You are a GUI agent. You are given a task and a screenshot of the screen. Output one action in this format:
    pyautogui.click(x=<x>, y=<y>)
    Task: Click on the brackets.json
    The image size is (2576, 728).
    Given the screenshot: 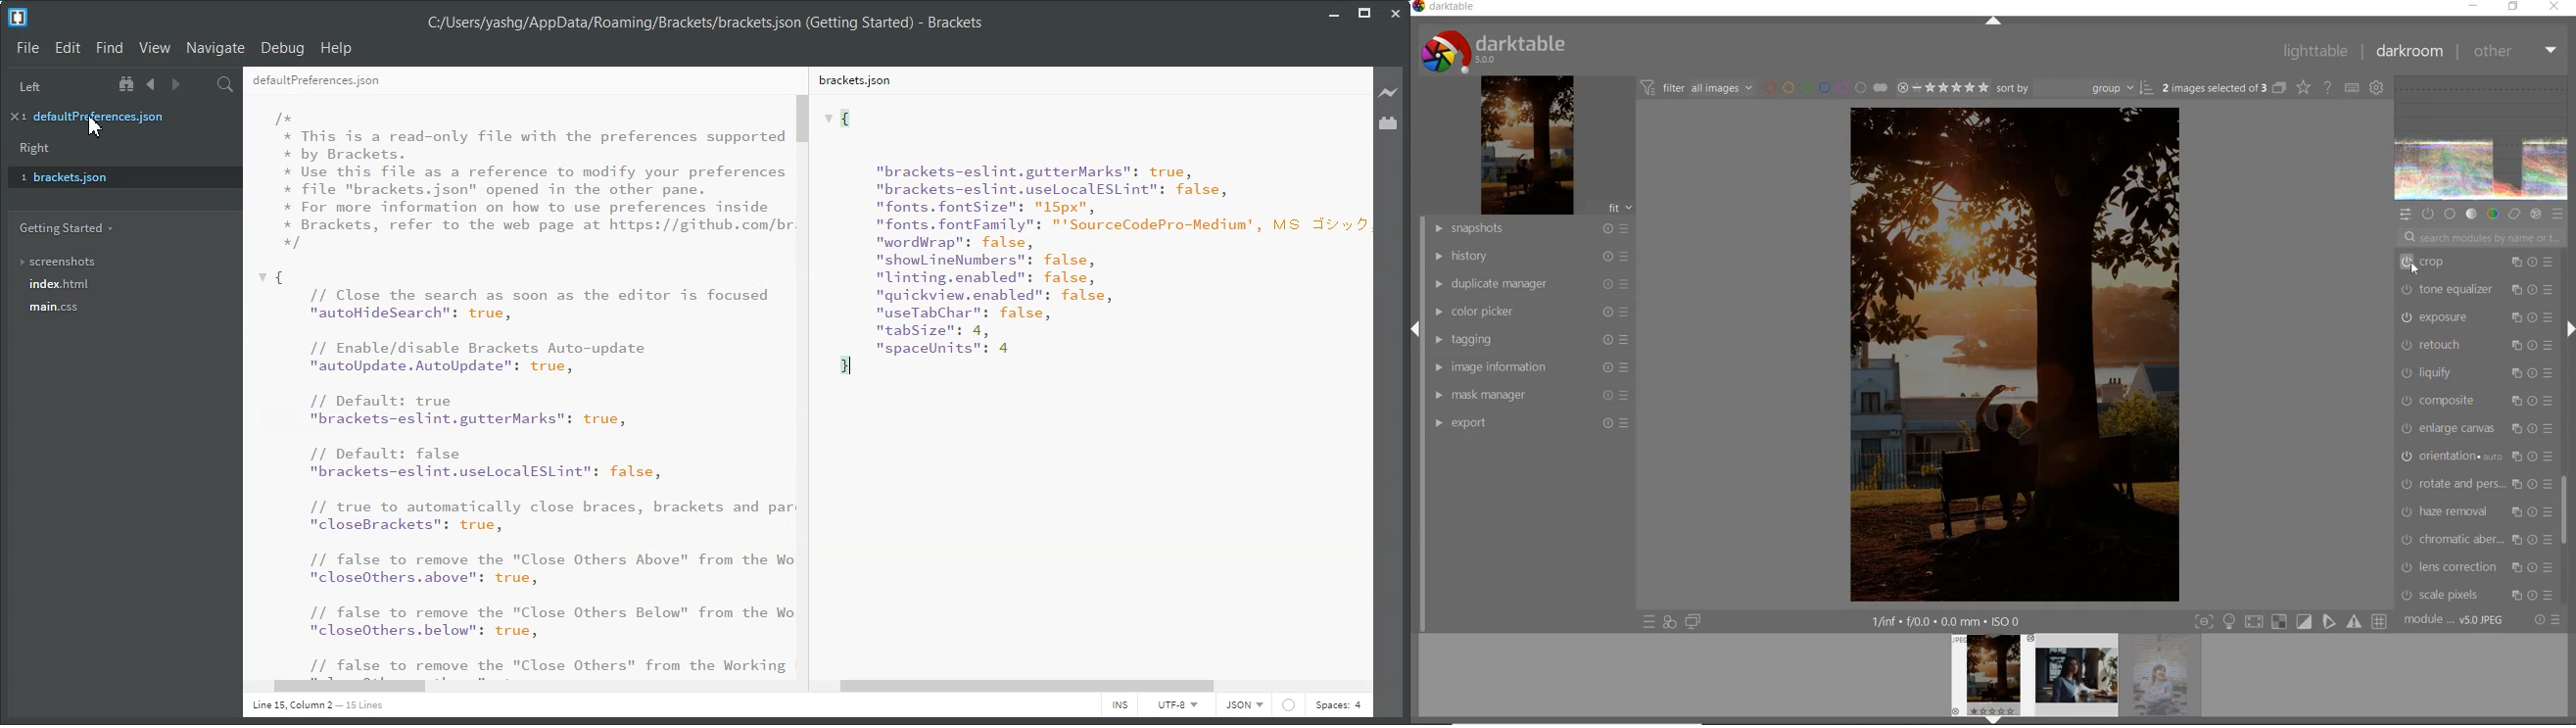 What is the action you would take?
    pyautogui.click(x=119, y=176)
    